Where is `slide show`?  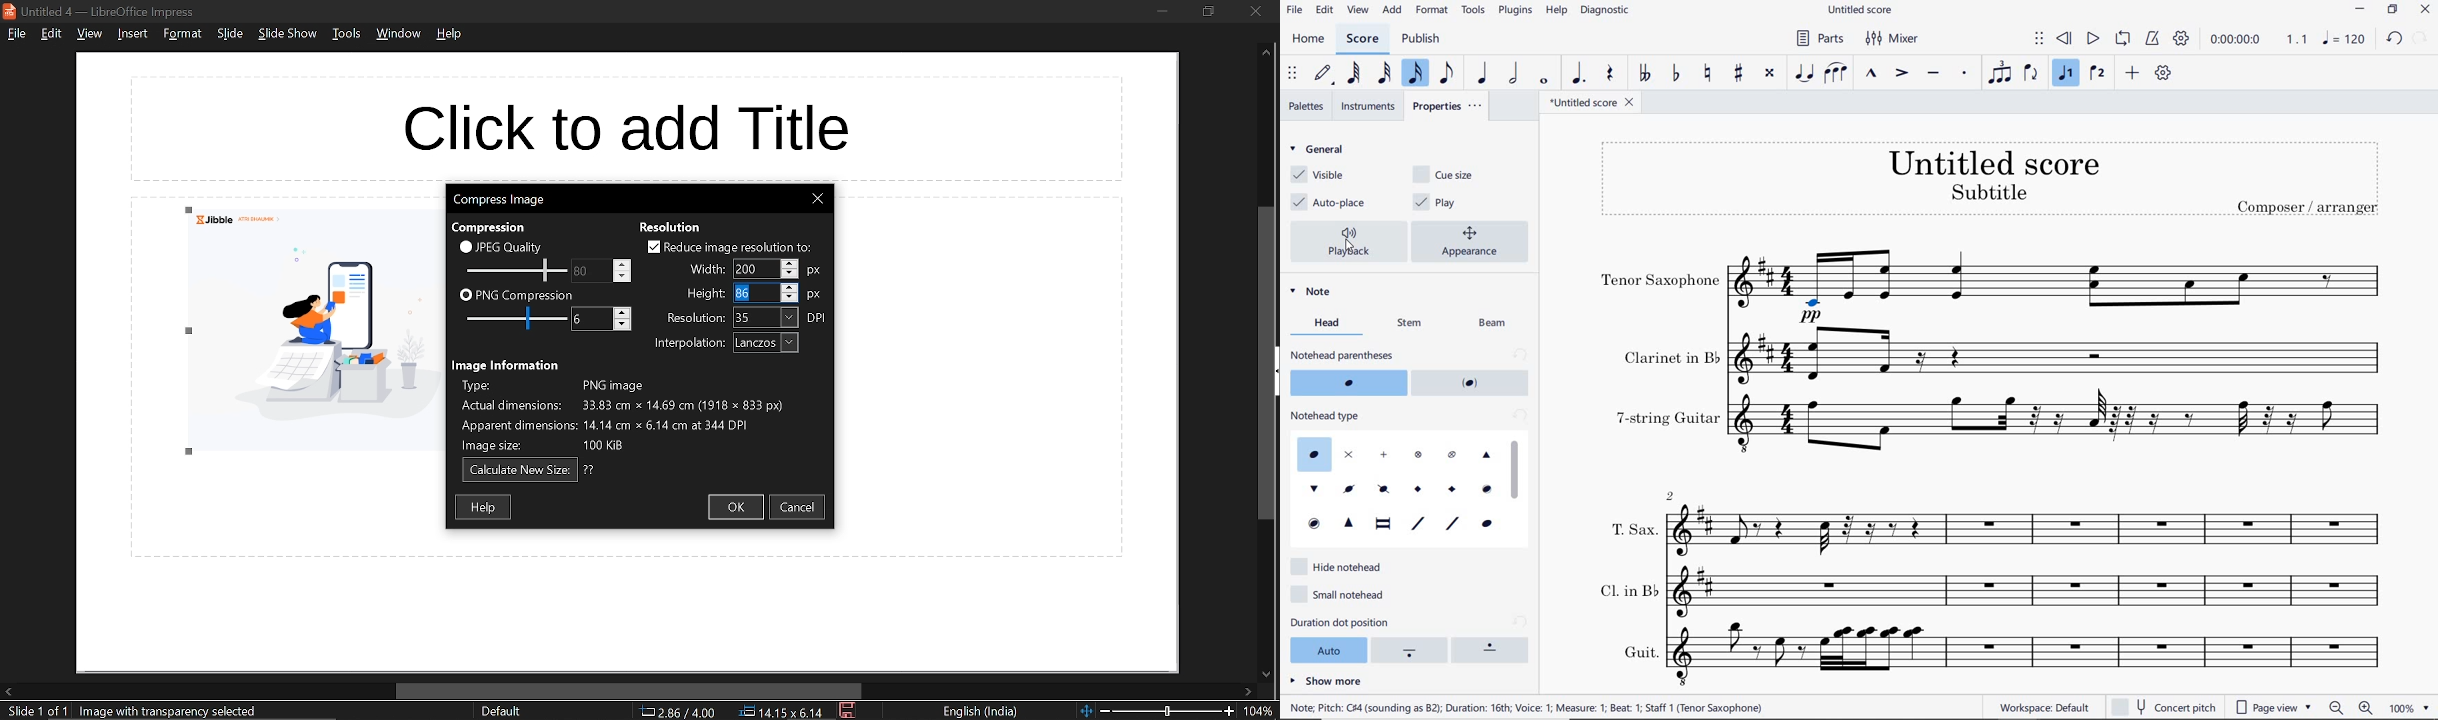 slide show is located at coordinates (288, 34).